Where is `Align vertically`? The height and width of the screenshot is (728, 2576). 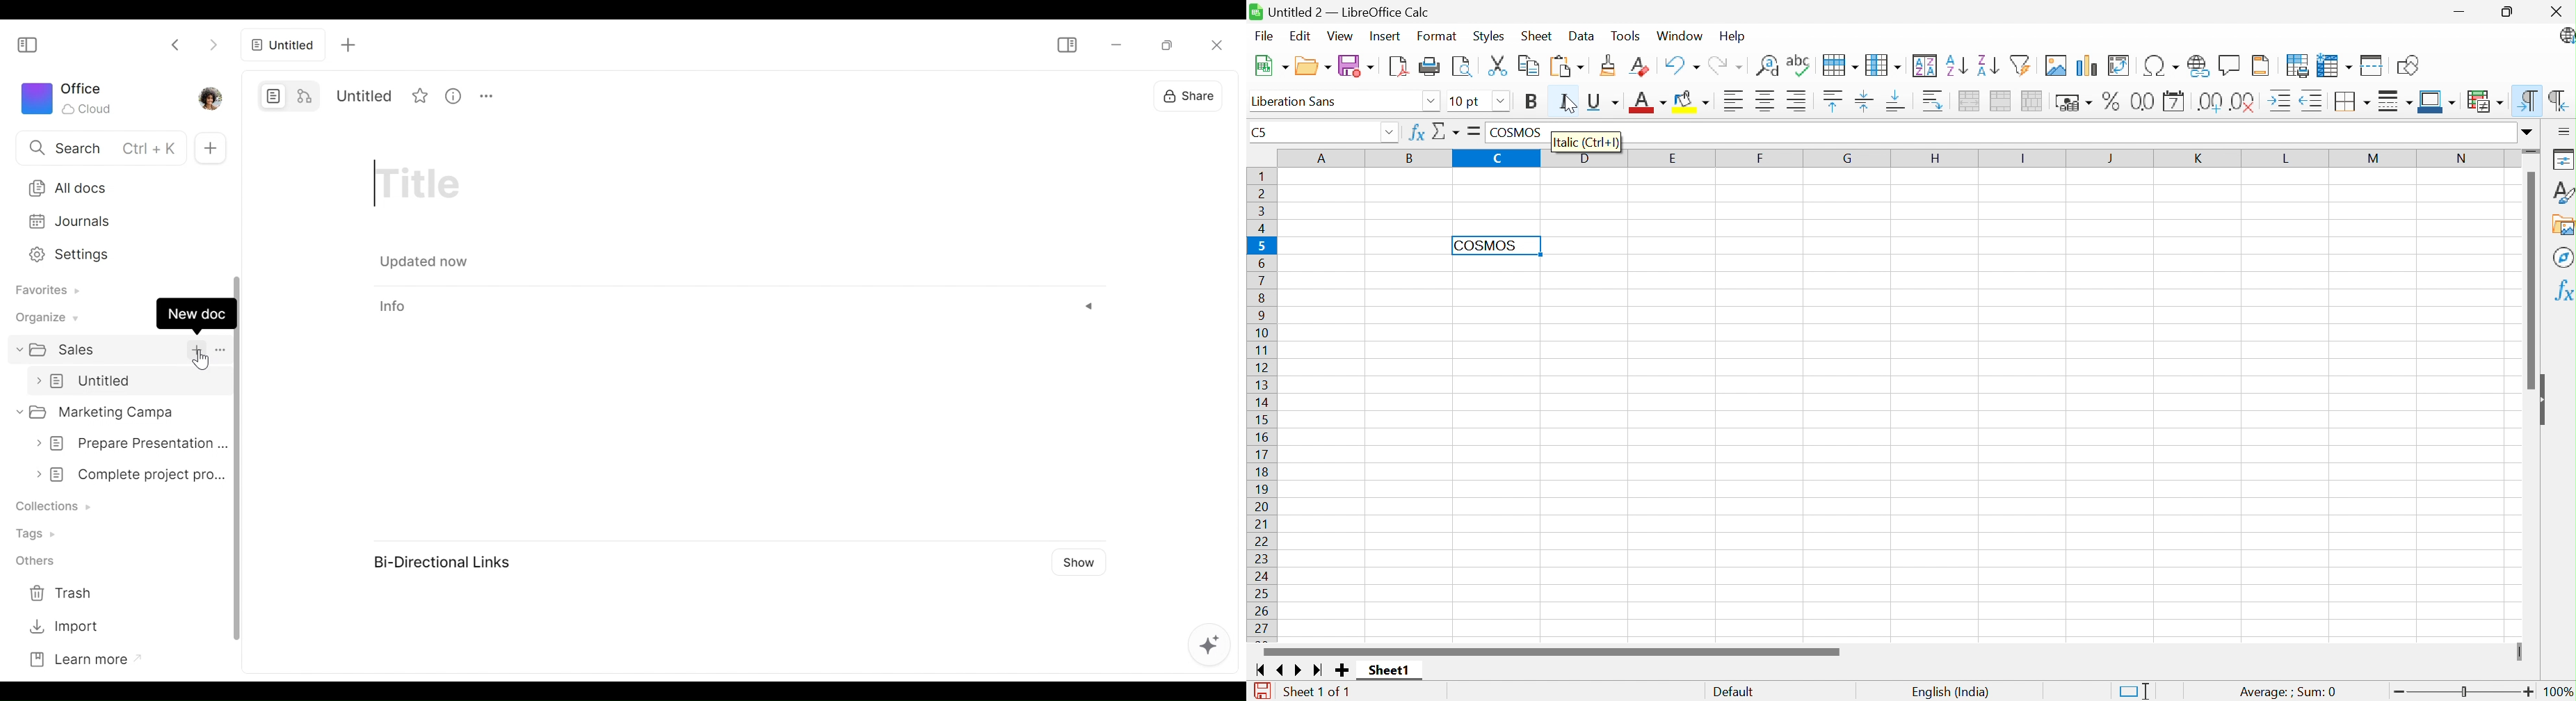 Align vertically is located at coordinates (1863, 100).